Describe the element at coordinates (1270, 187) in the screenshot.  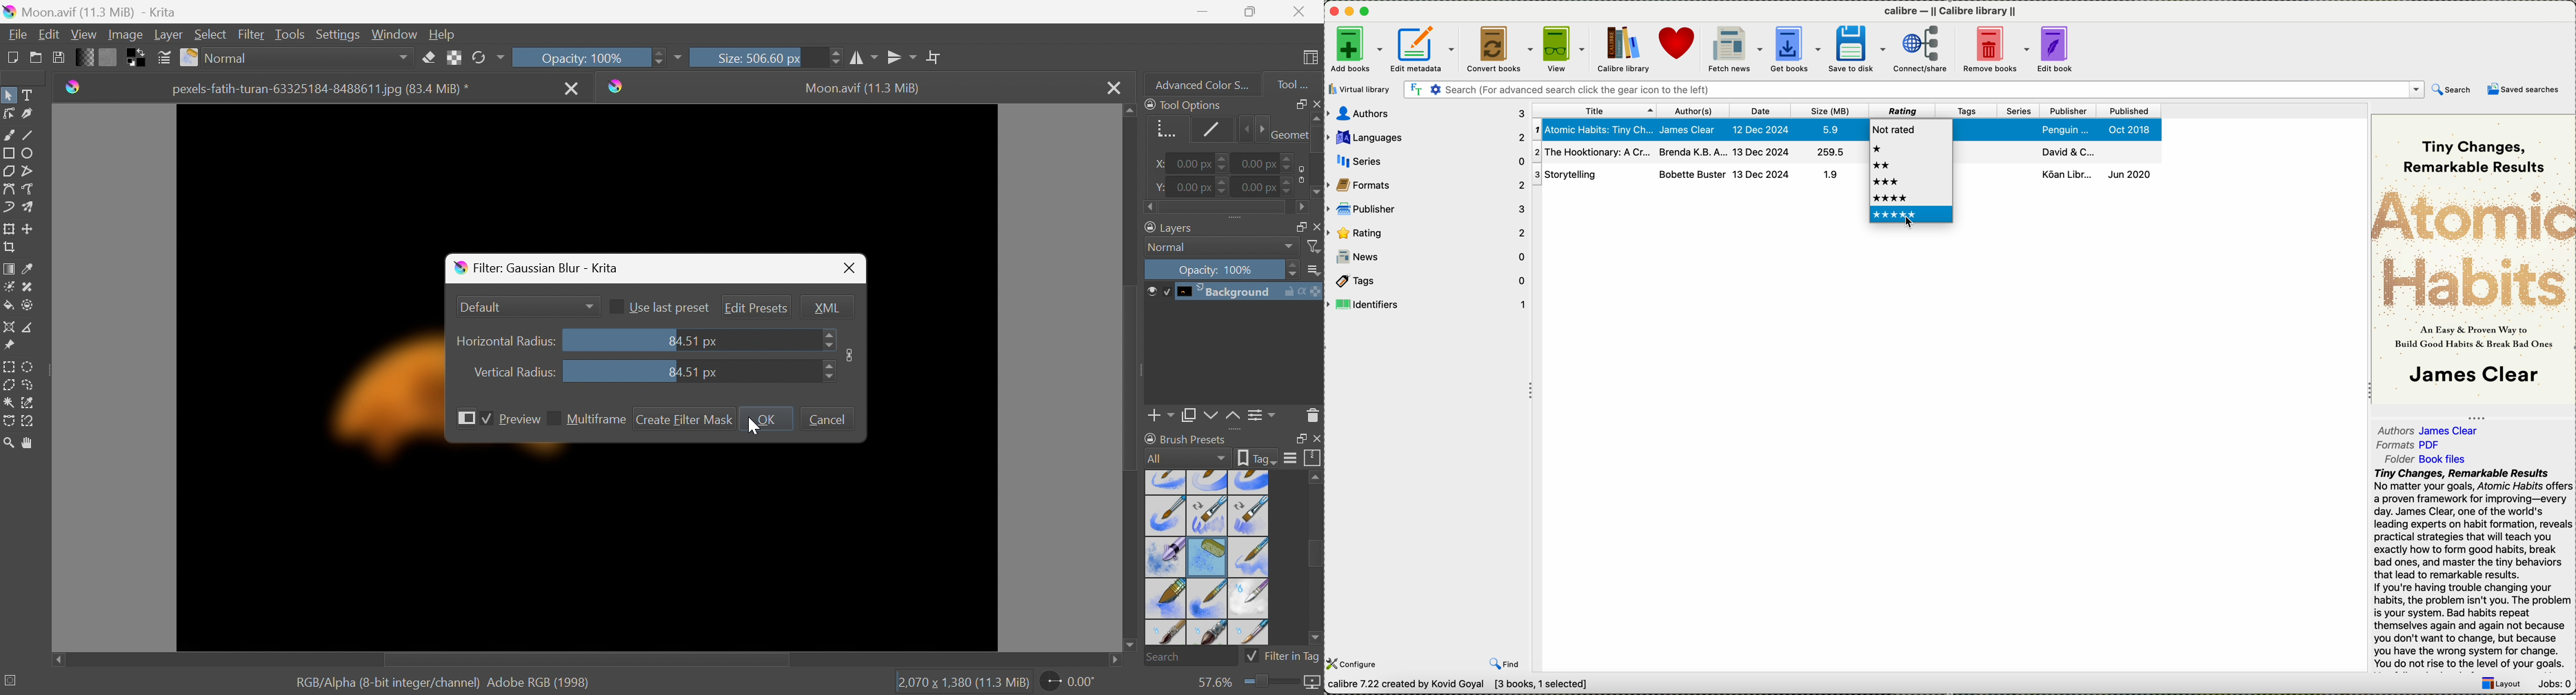
I see `0.00 px` at that location.